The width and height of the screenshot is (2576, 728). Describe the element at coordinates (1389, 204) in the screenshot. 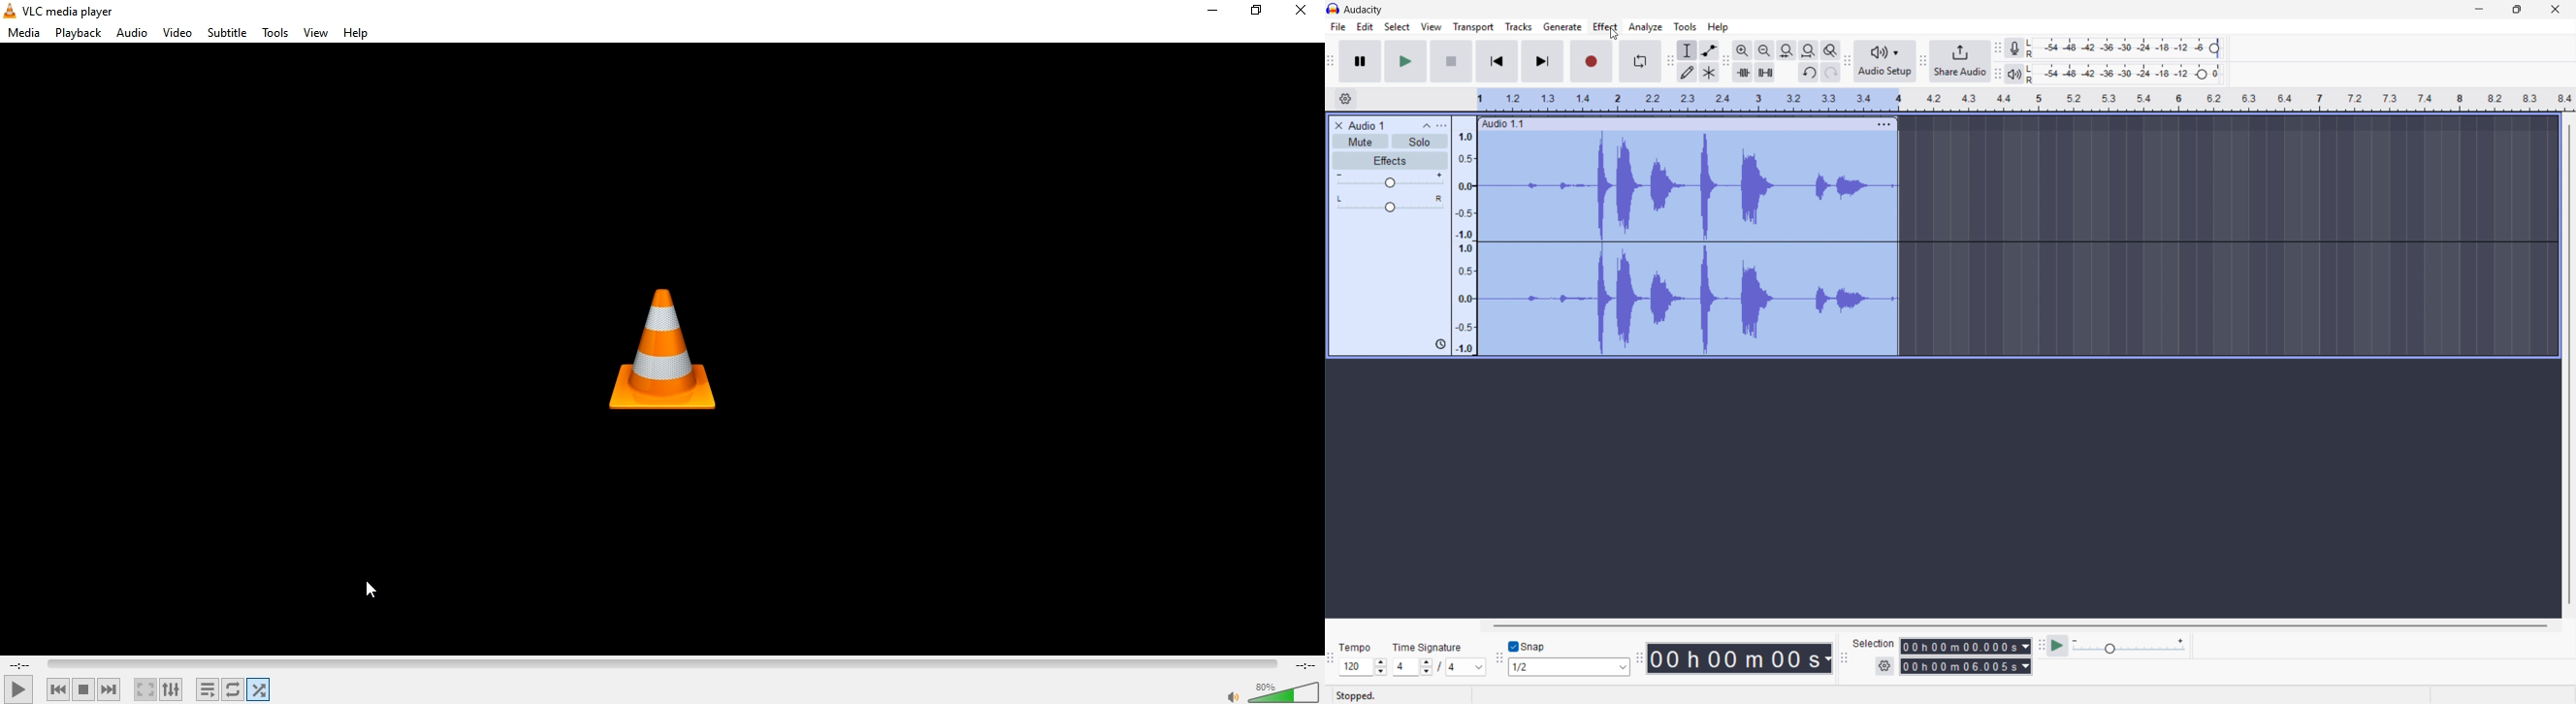

I see `pan` at that location.